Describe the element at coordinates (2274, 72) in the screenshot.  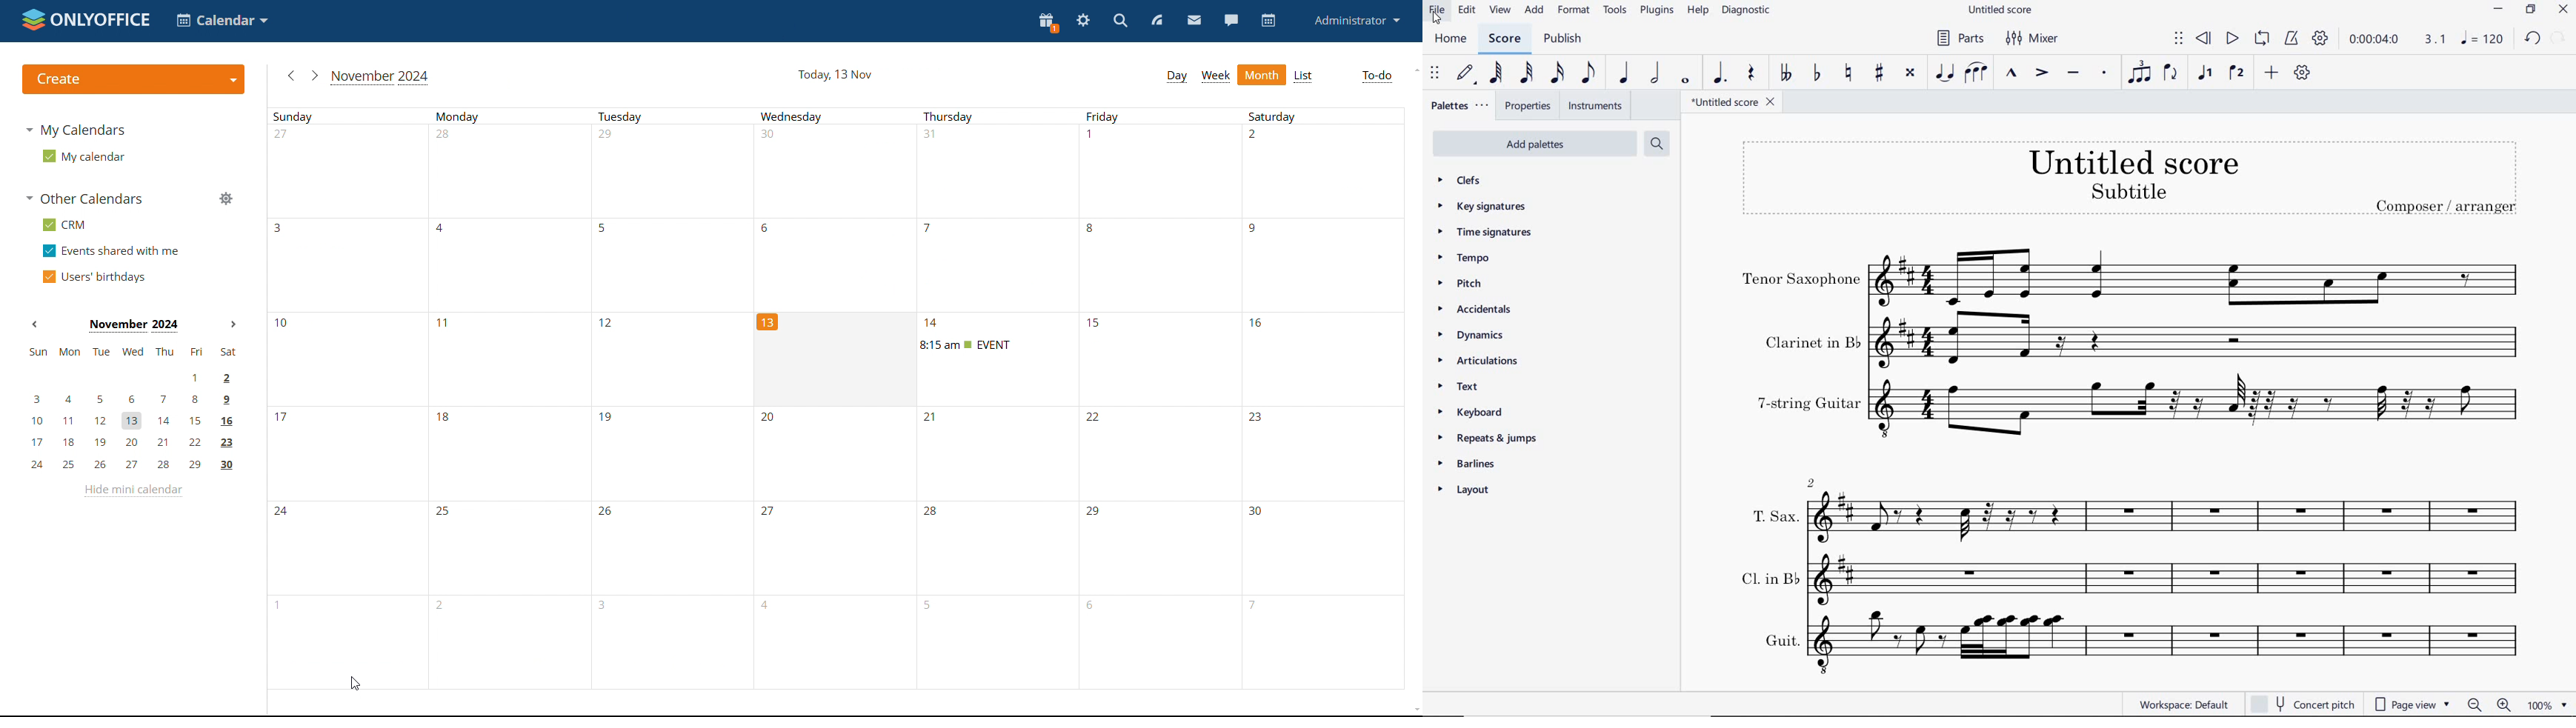
I see `ADD` at that location.